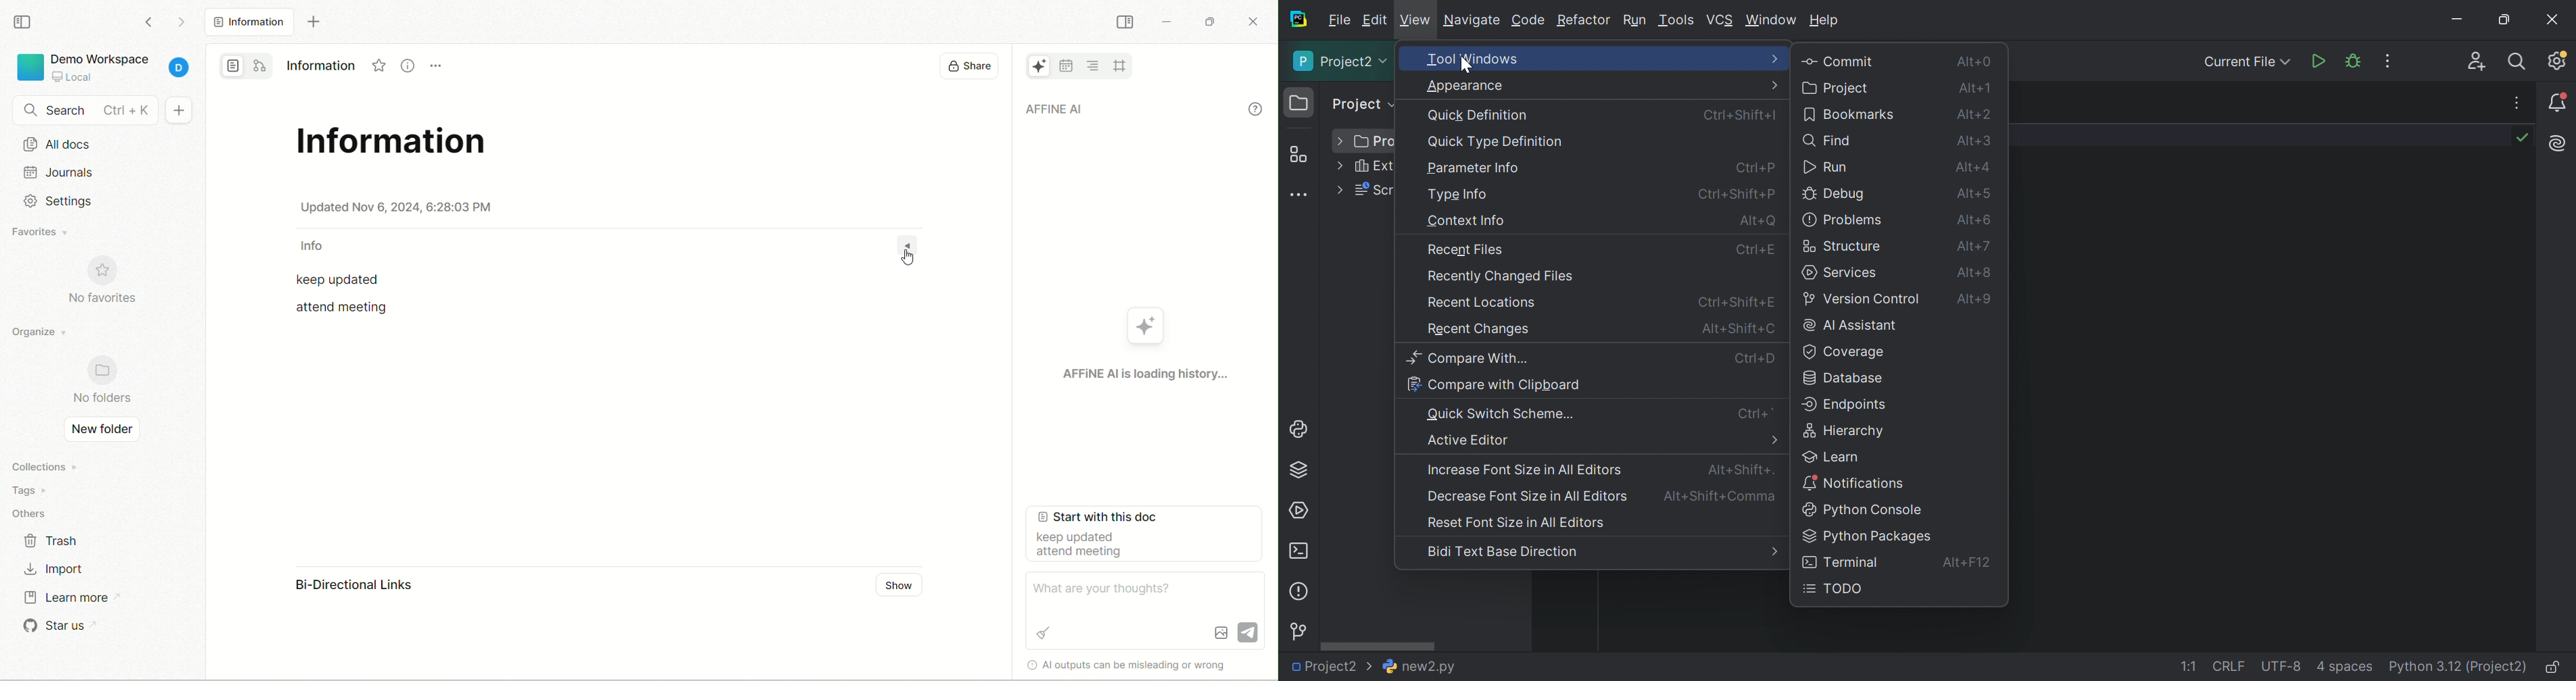 This screenshot has height=700, width=2576. Describe the element at coordinates (1341, 141) in the screenshot. I see `More` at that location.